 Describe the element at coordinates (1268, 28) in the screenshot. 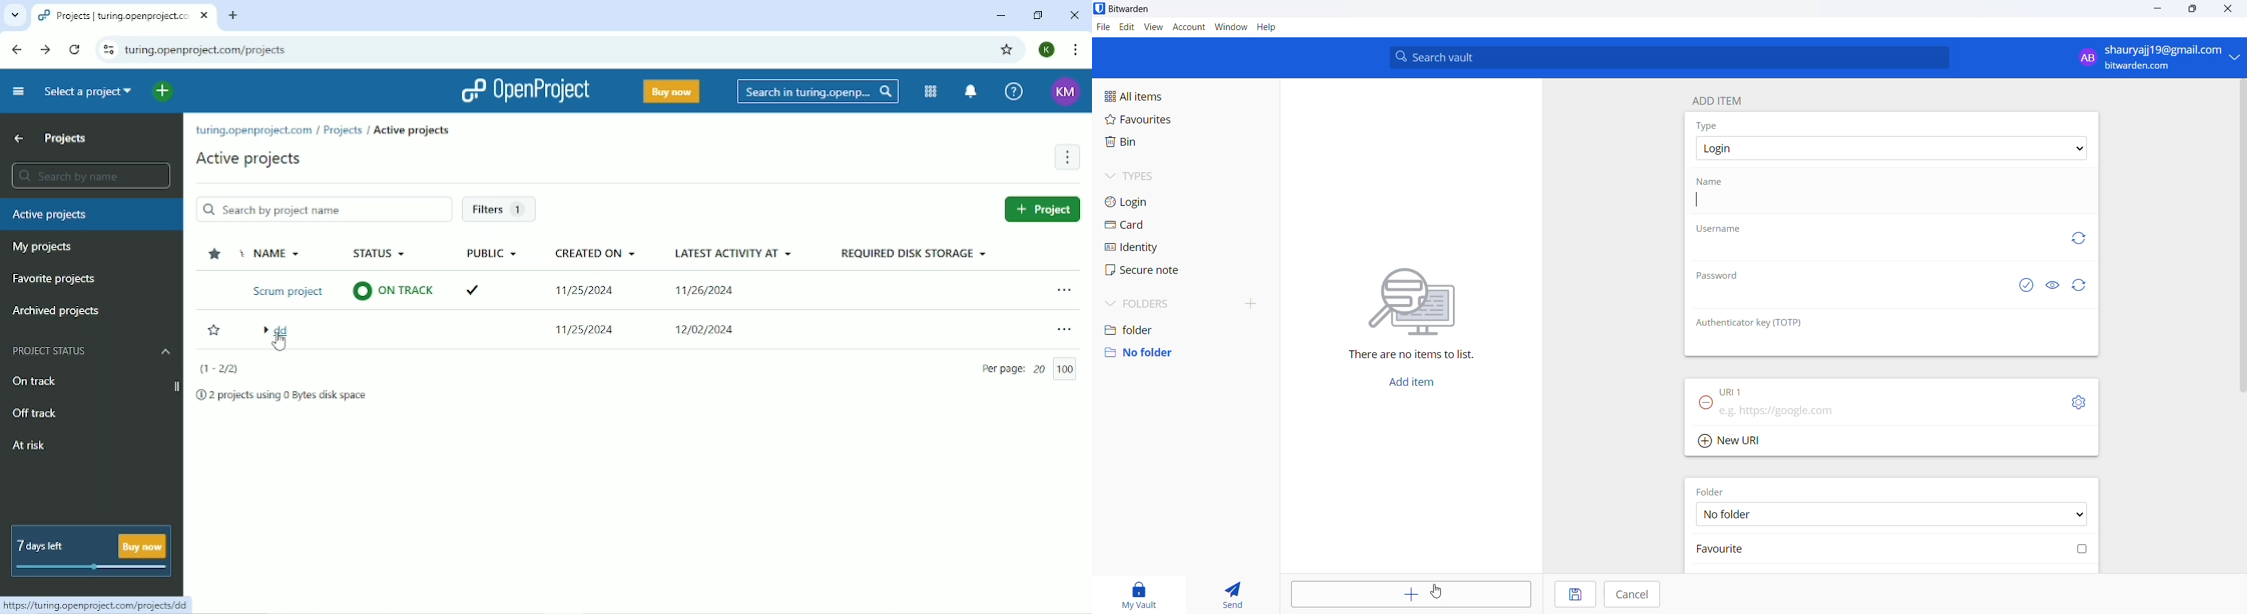

I see `help` at that location.